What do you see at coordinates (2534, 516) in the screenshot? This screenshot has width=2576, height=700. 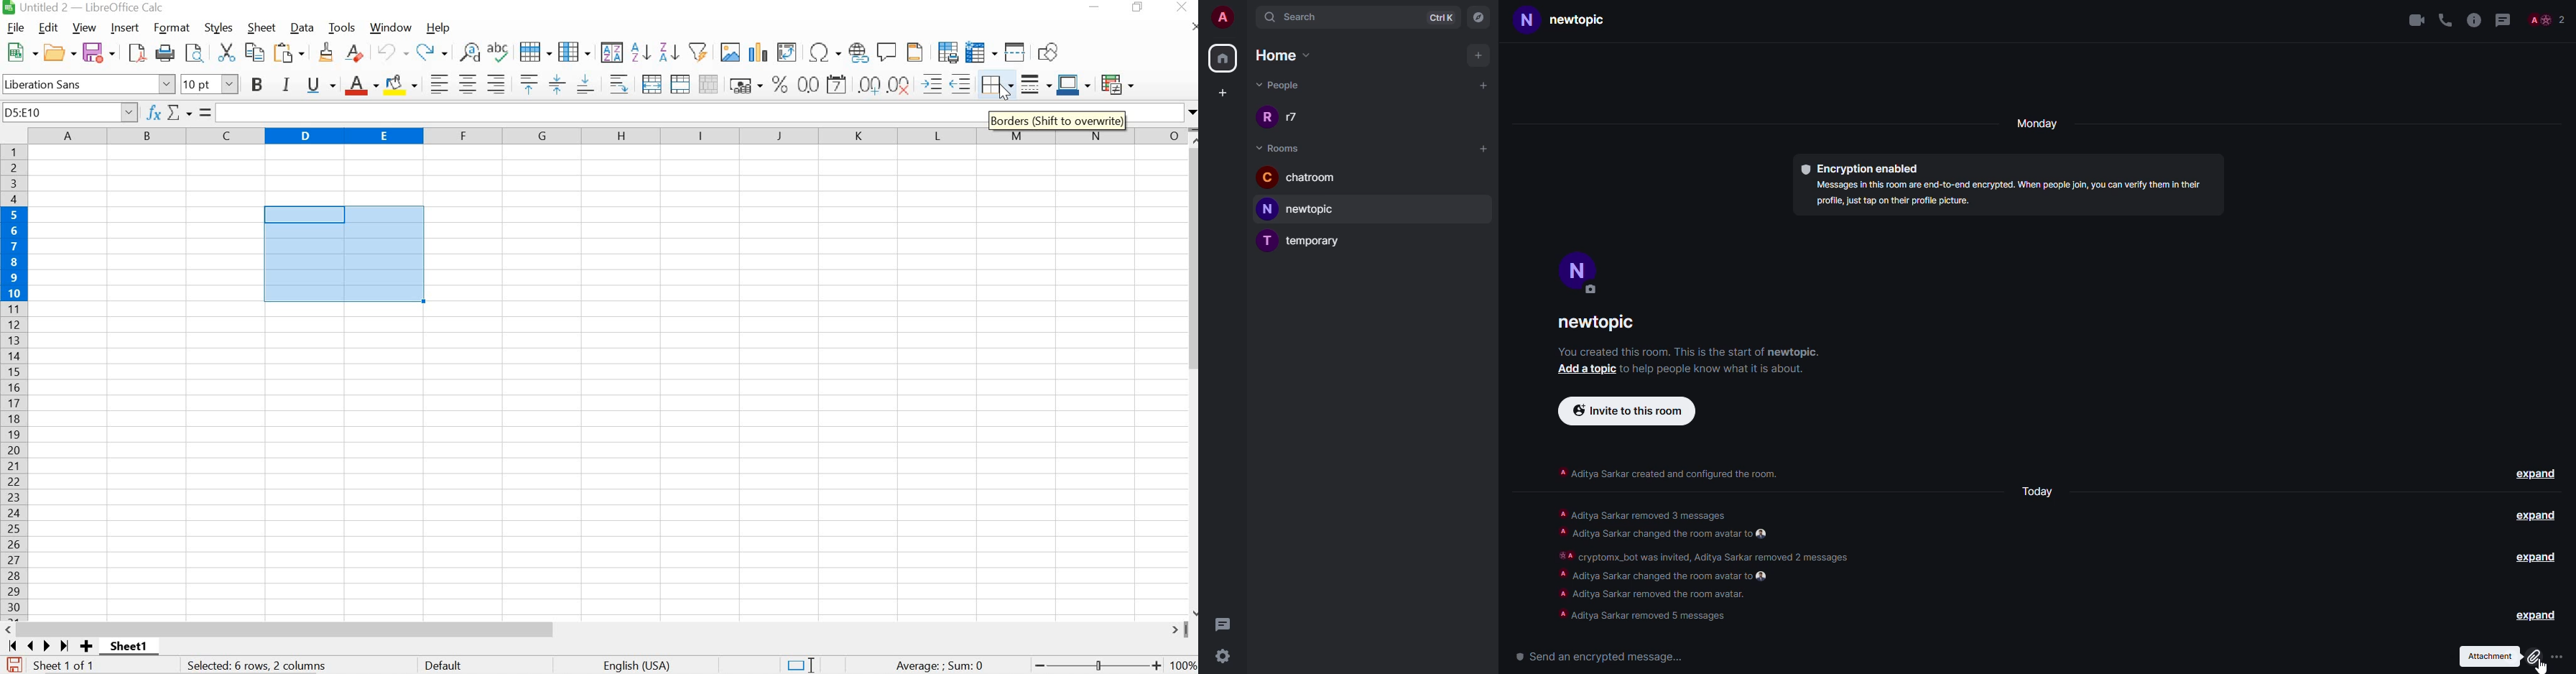 I see `expand` at bounding box center [2534, 516].